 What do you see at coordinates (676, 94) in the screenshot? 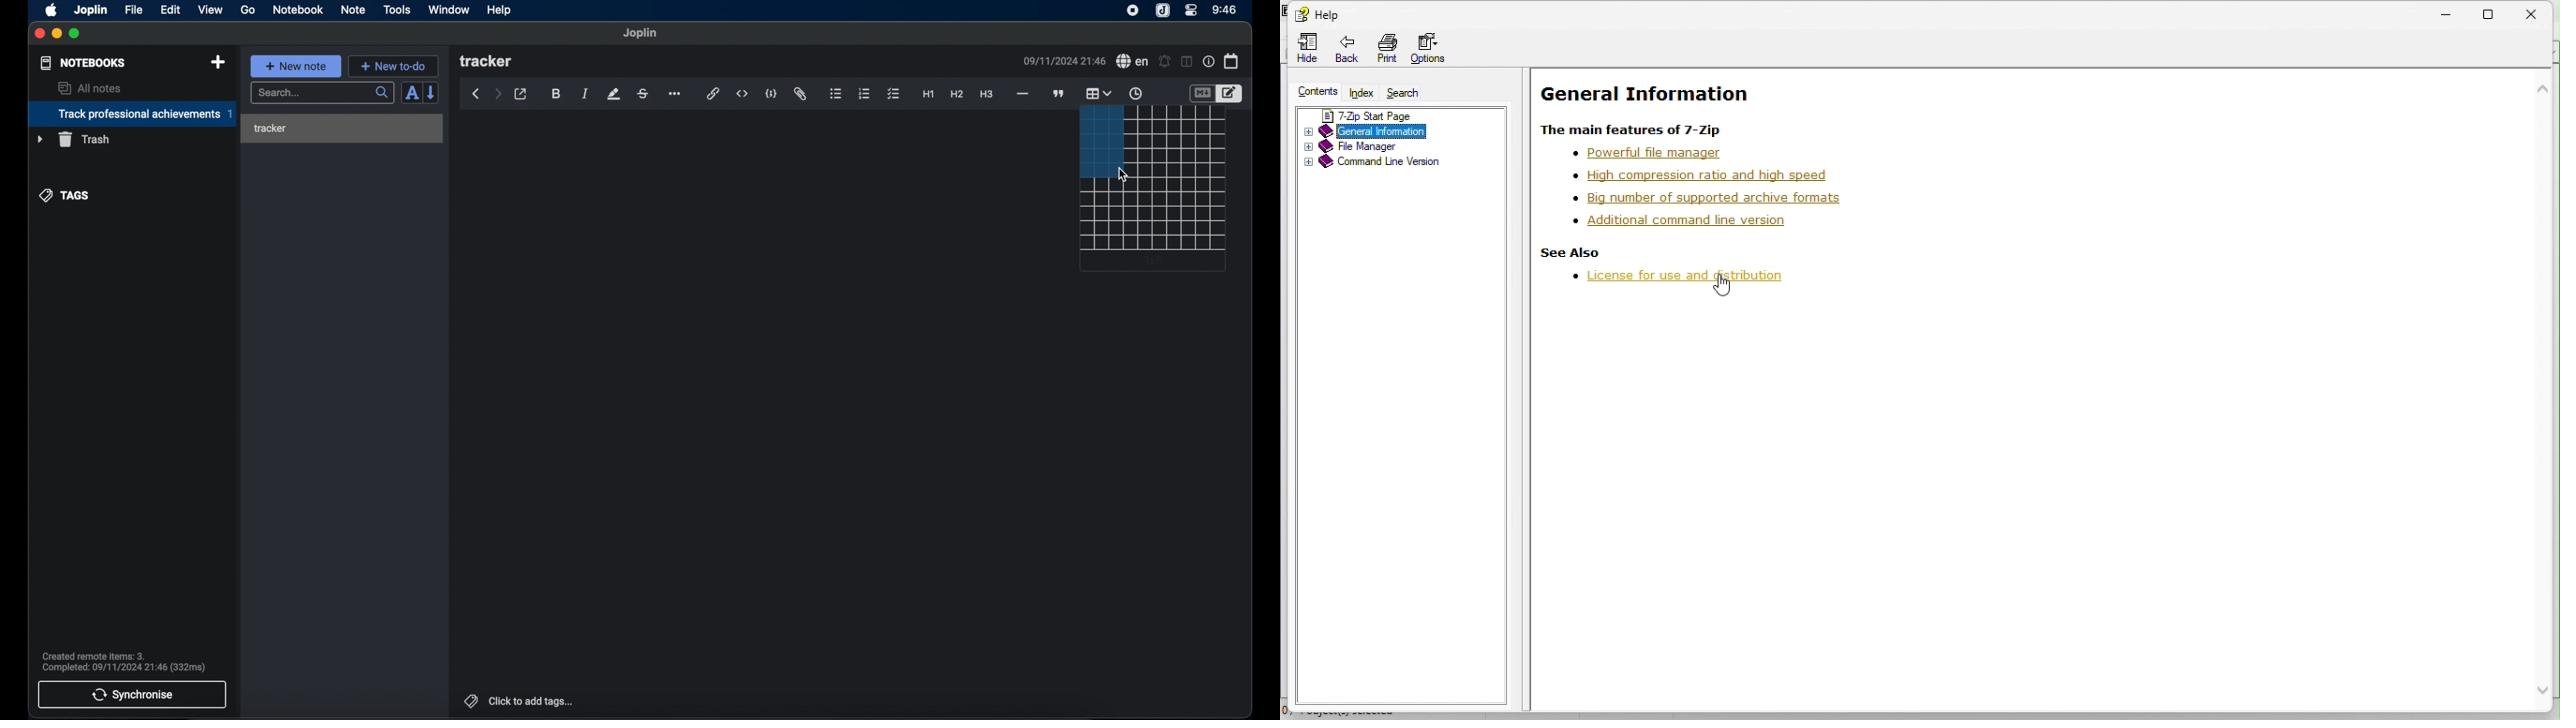
I see `more options` at bounding box center [676, 94].